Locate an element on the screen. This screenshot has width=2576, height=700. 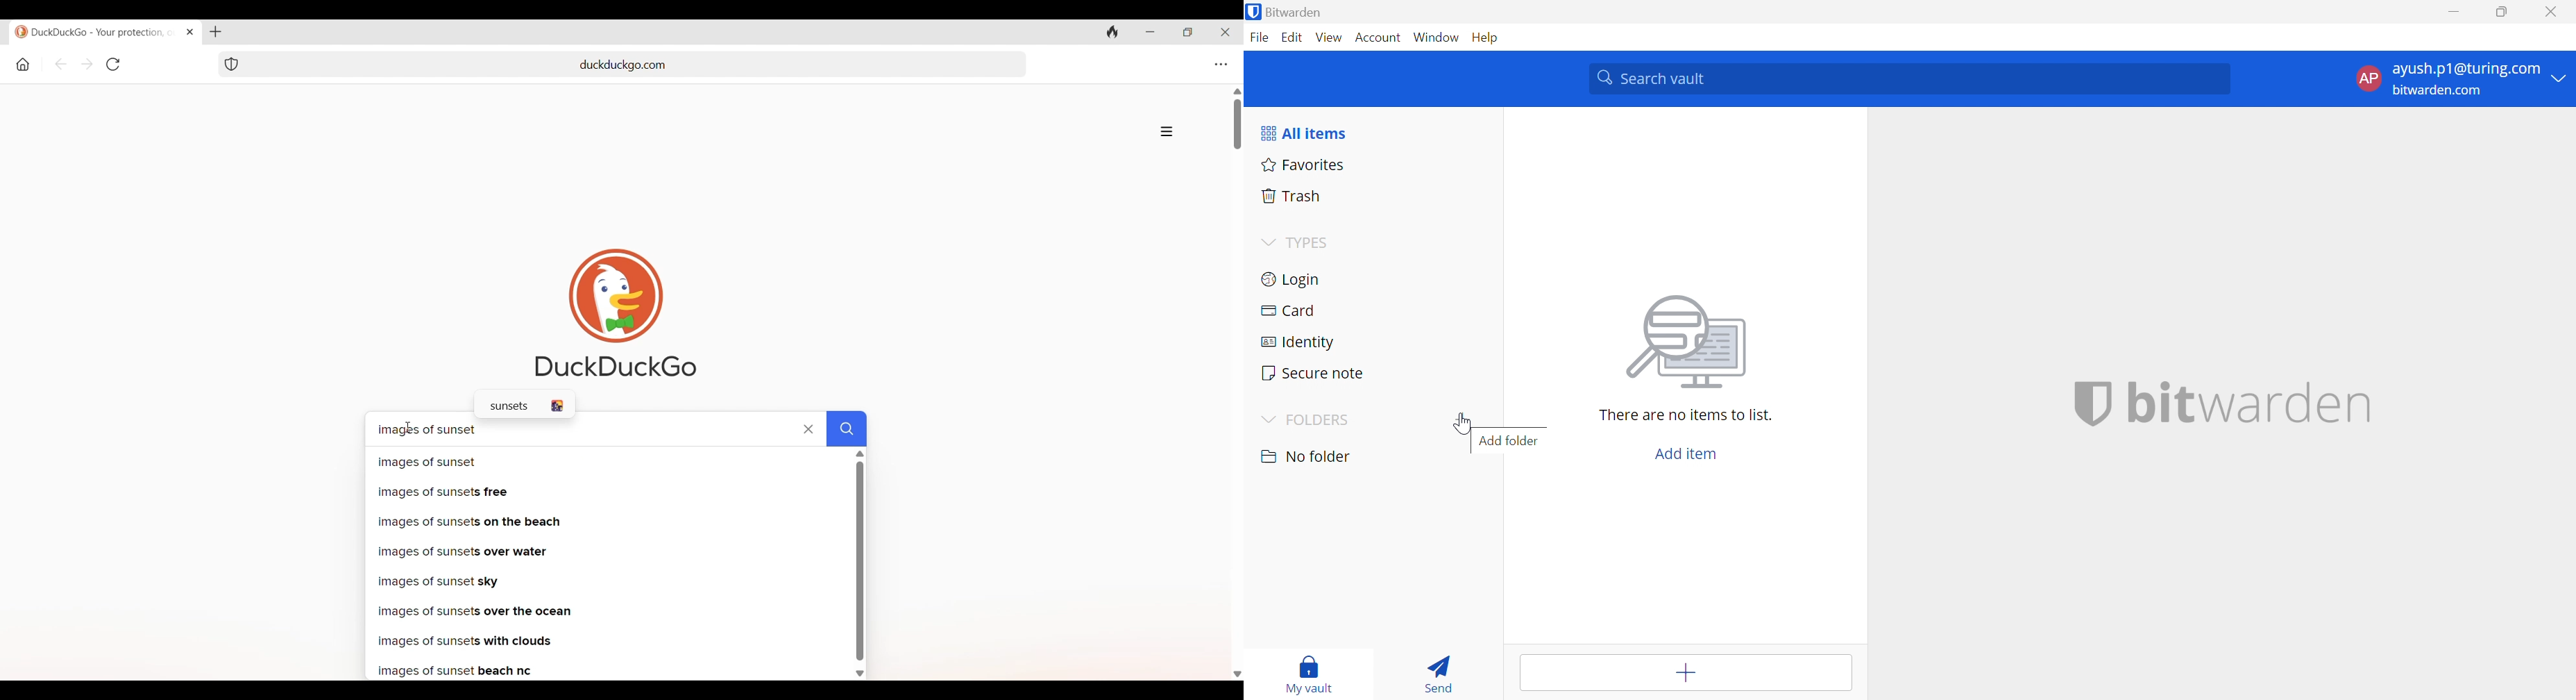
Add item is located at coordinates (1693, 454).